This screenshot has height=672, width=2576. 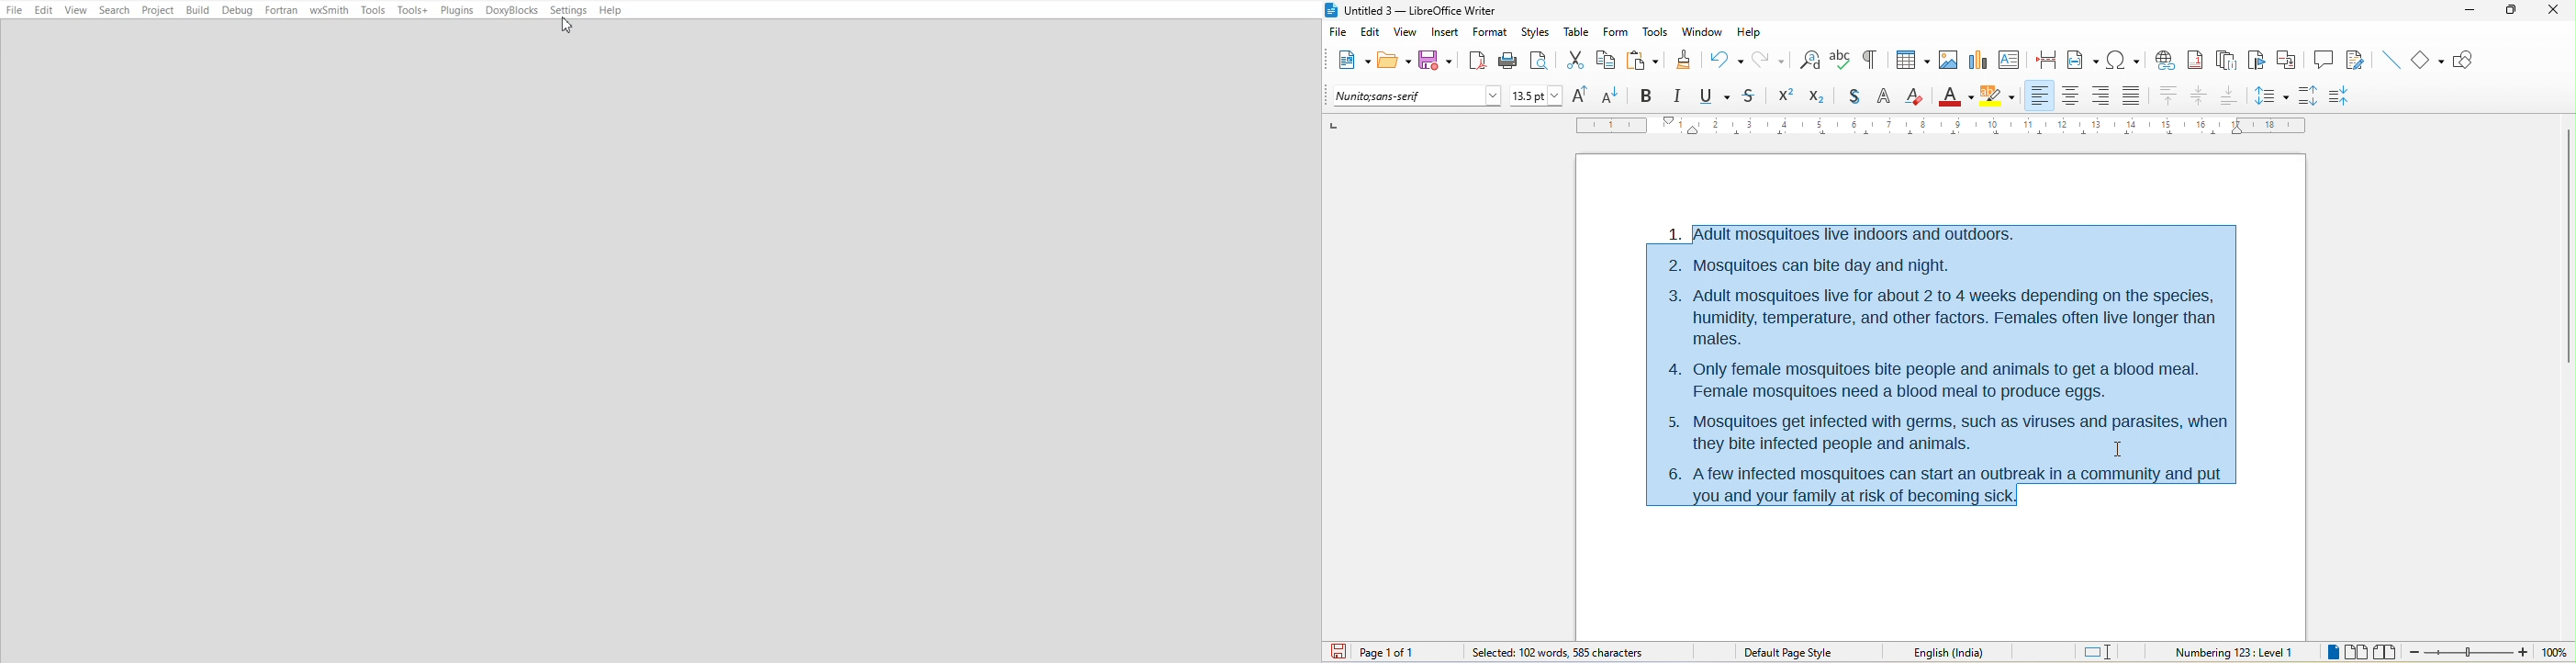 I want to click on insert, so click(x=1446, y=32).